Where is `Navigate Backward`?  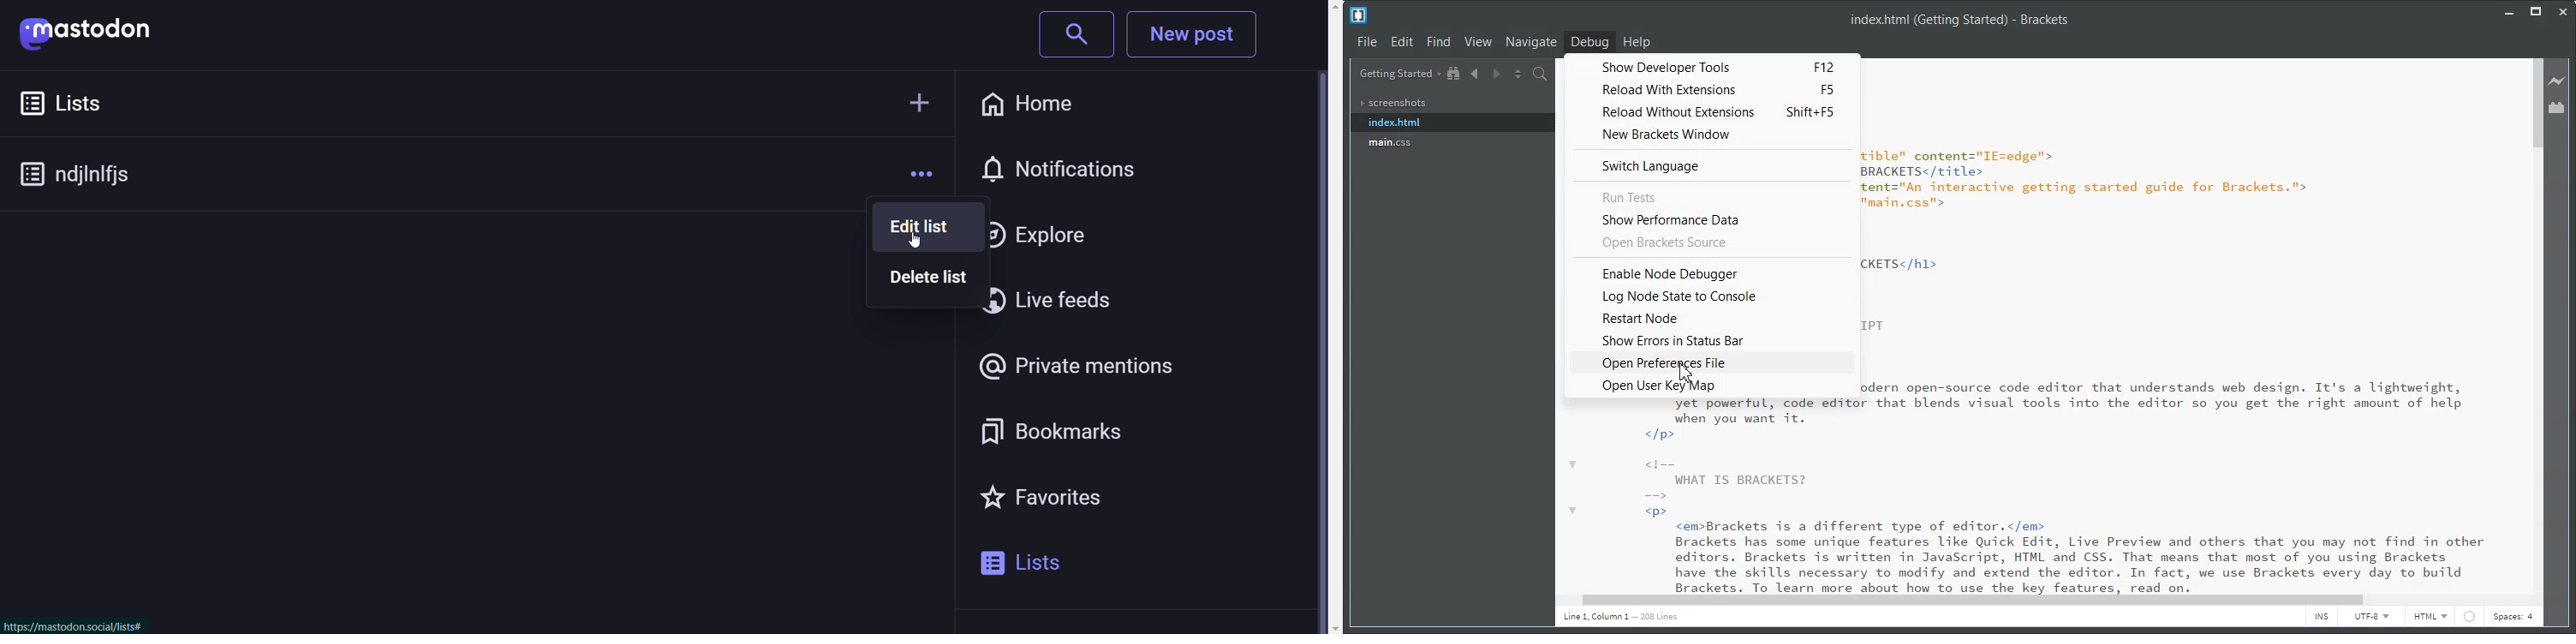 Navigate Backward is located at coordinates (1475, 74).